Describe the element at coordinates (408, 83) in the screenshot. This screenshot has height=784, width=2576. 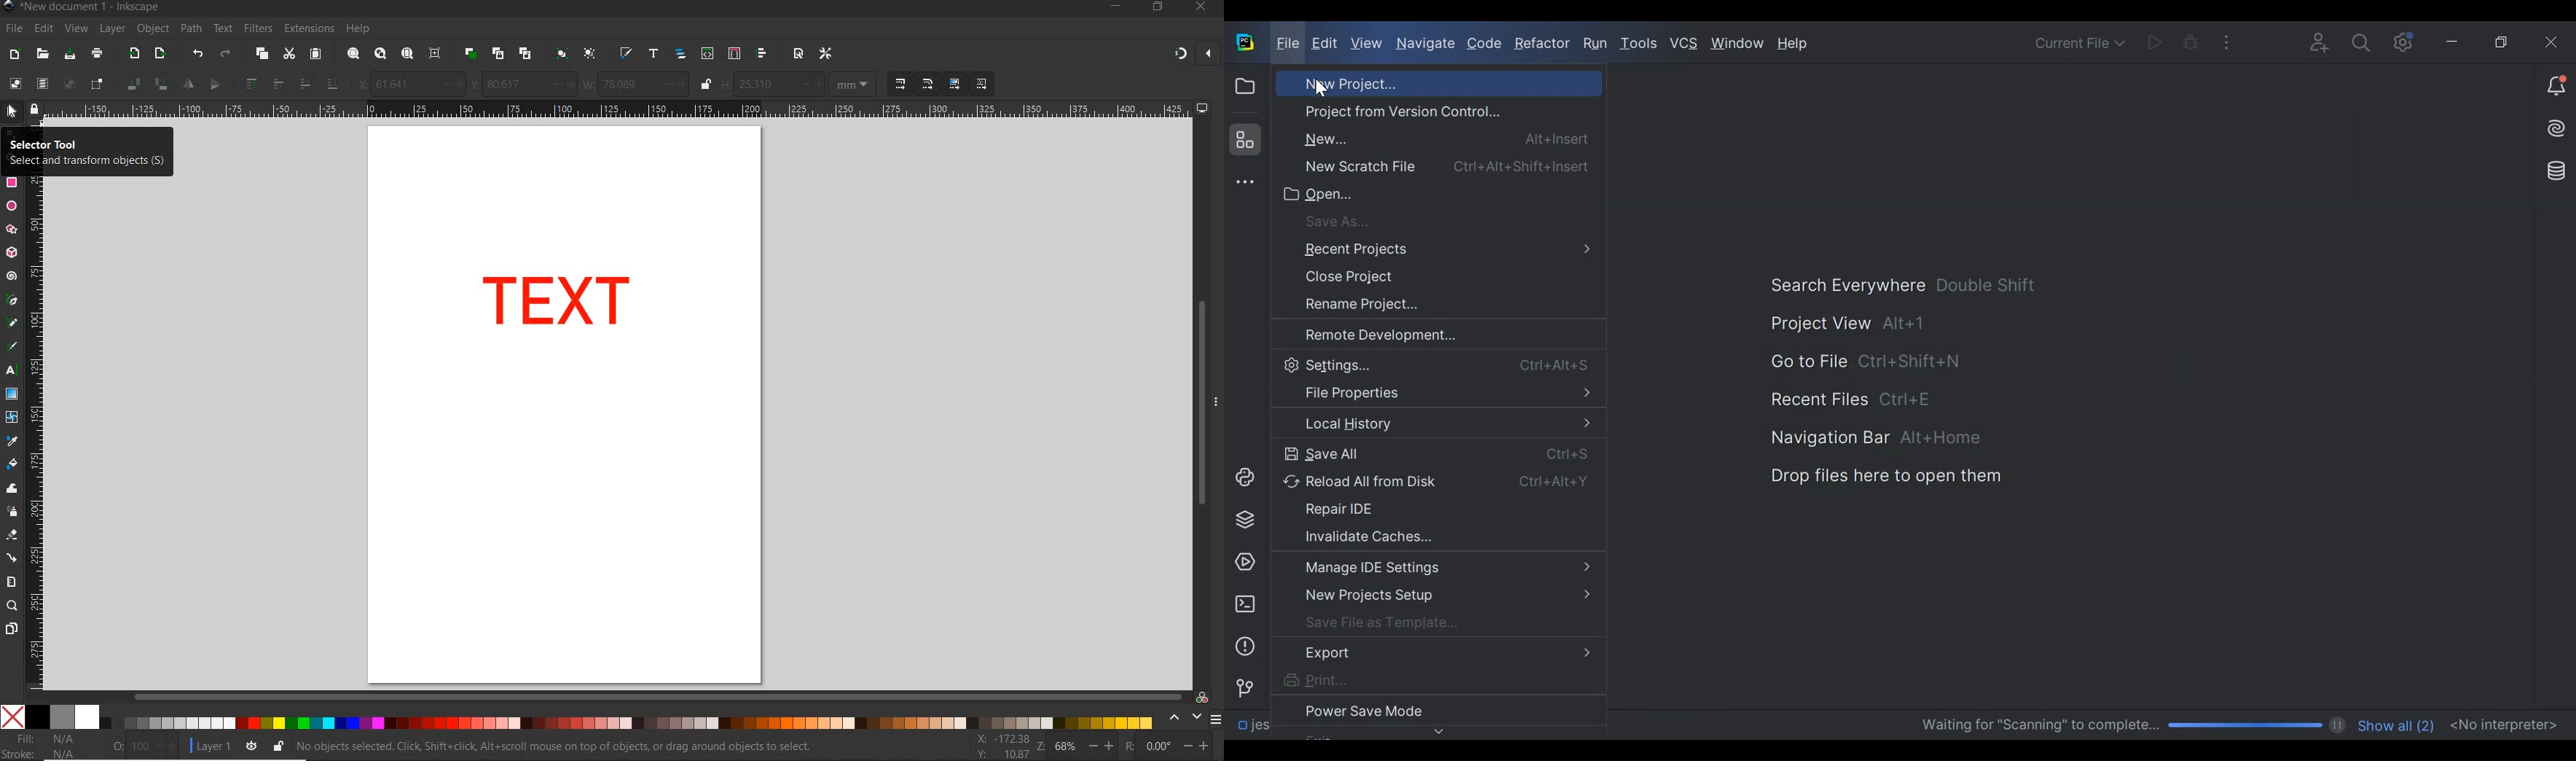
I see `horizontal coordinate of selection` at that location.